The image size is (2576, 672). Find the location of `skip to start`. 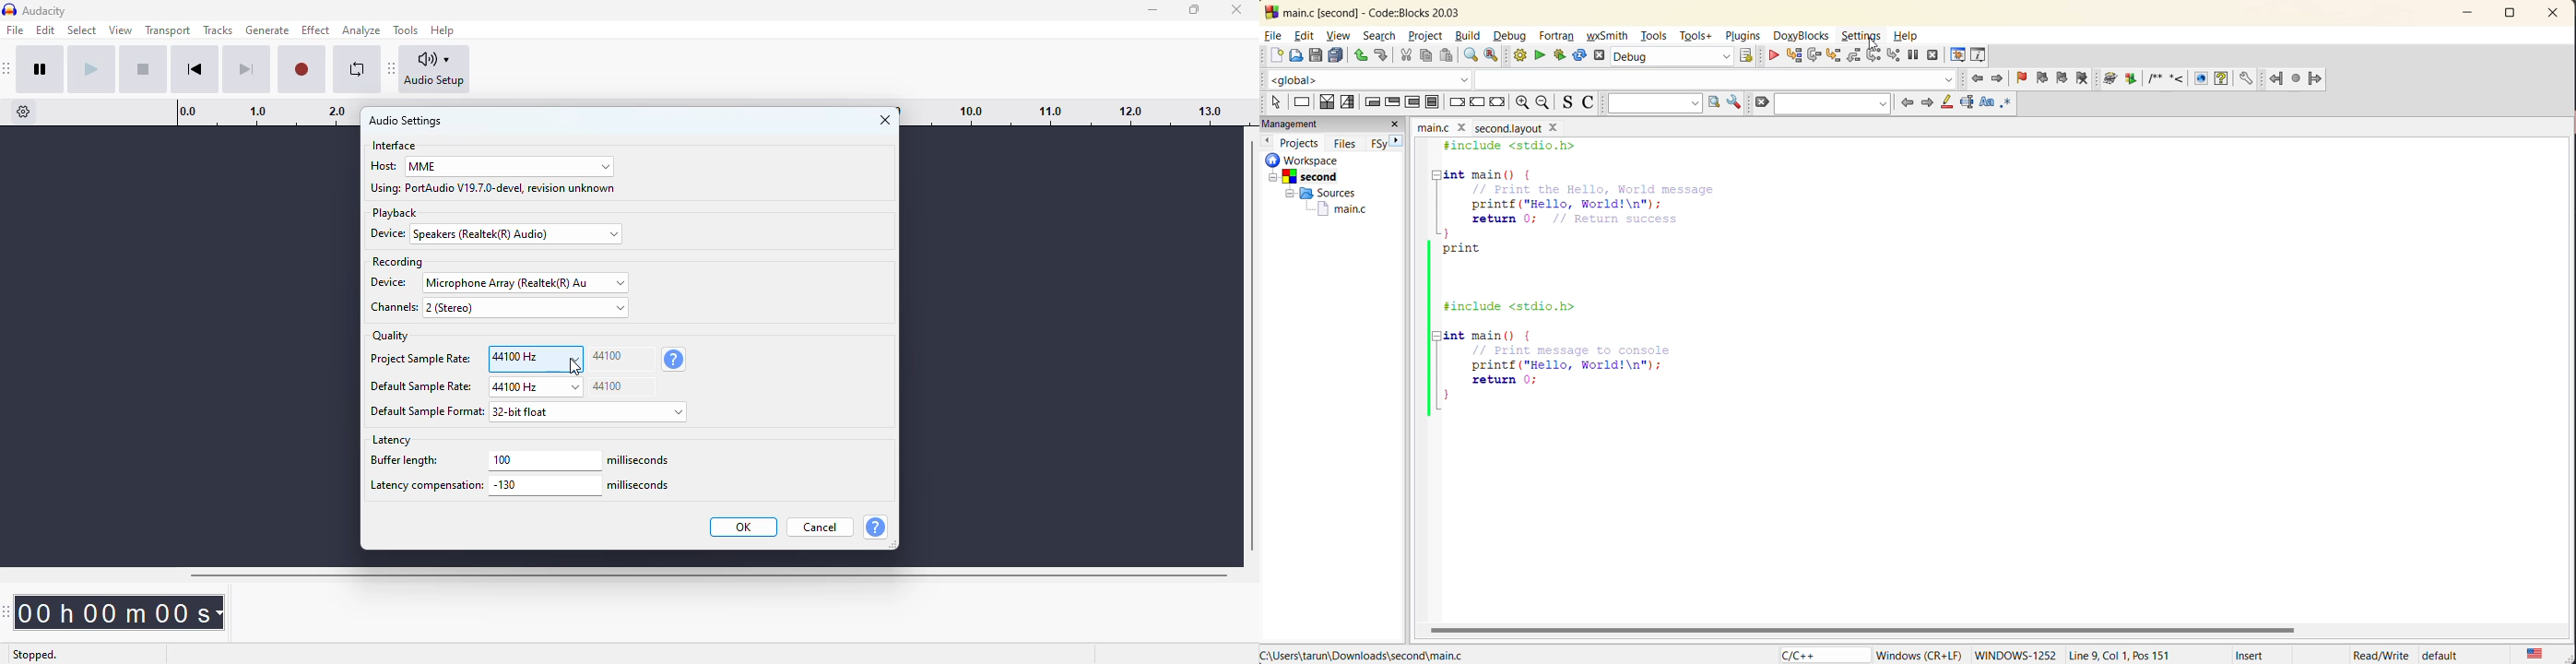

skip to start is located at coordinates (195, 69).